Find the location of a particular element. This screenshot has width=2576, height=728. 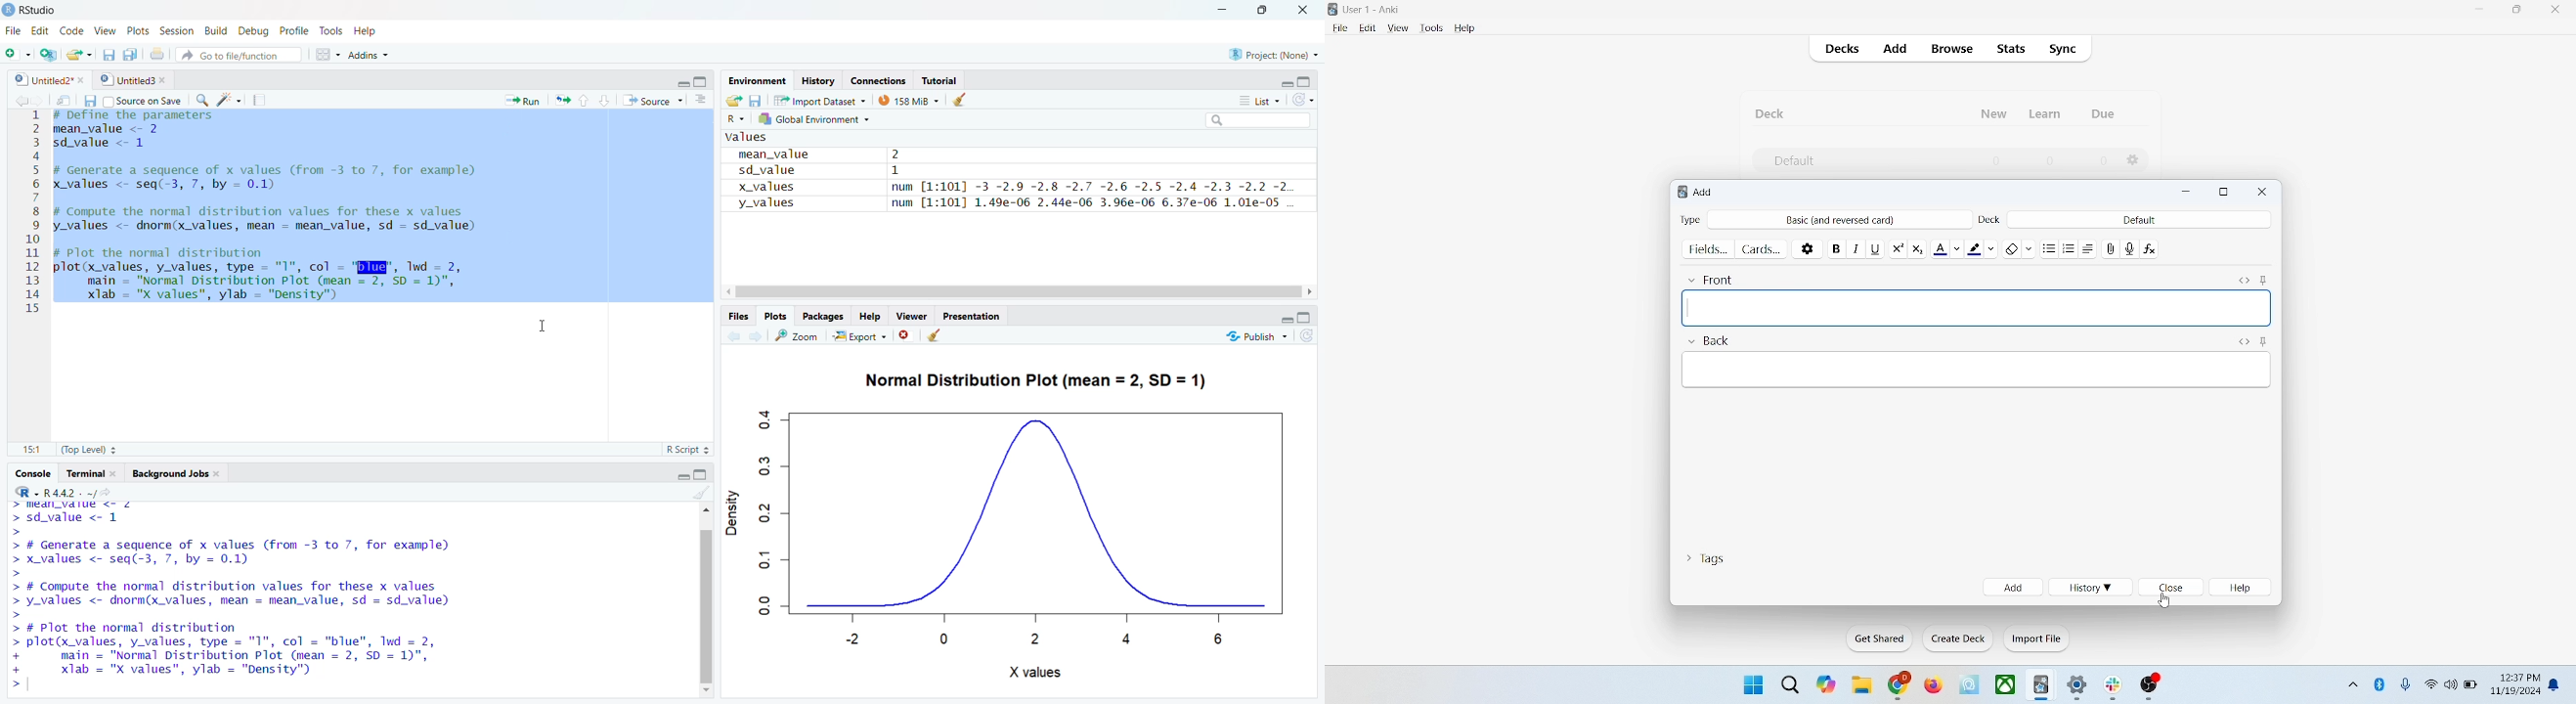

11/19/2024 is located at coordinates (2514, 692).